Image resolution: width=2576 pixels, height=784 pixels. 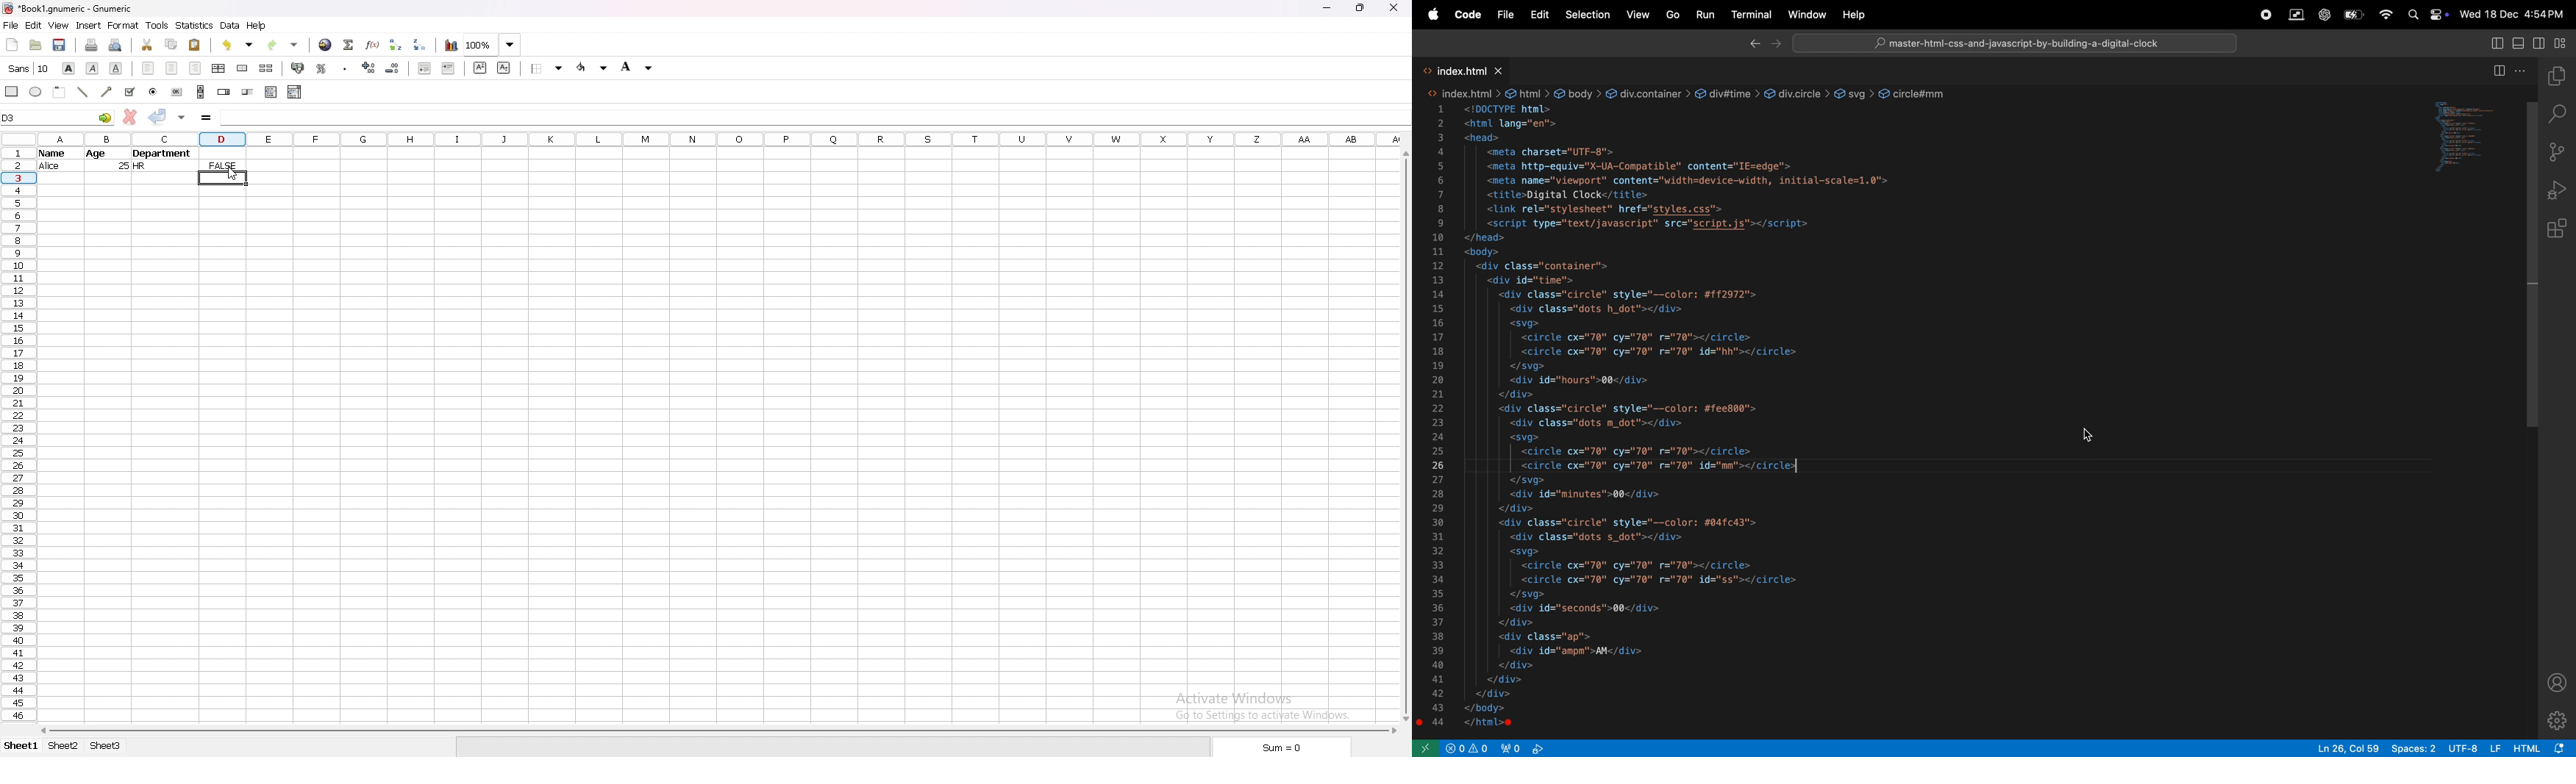 I want to click on scroll bar, so click(x=720, y=731).